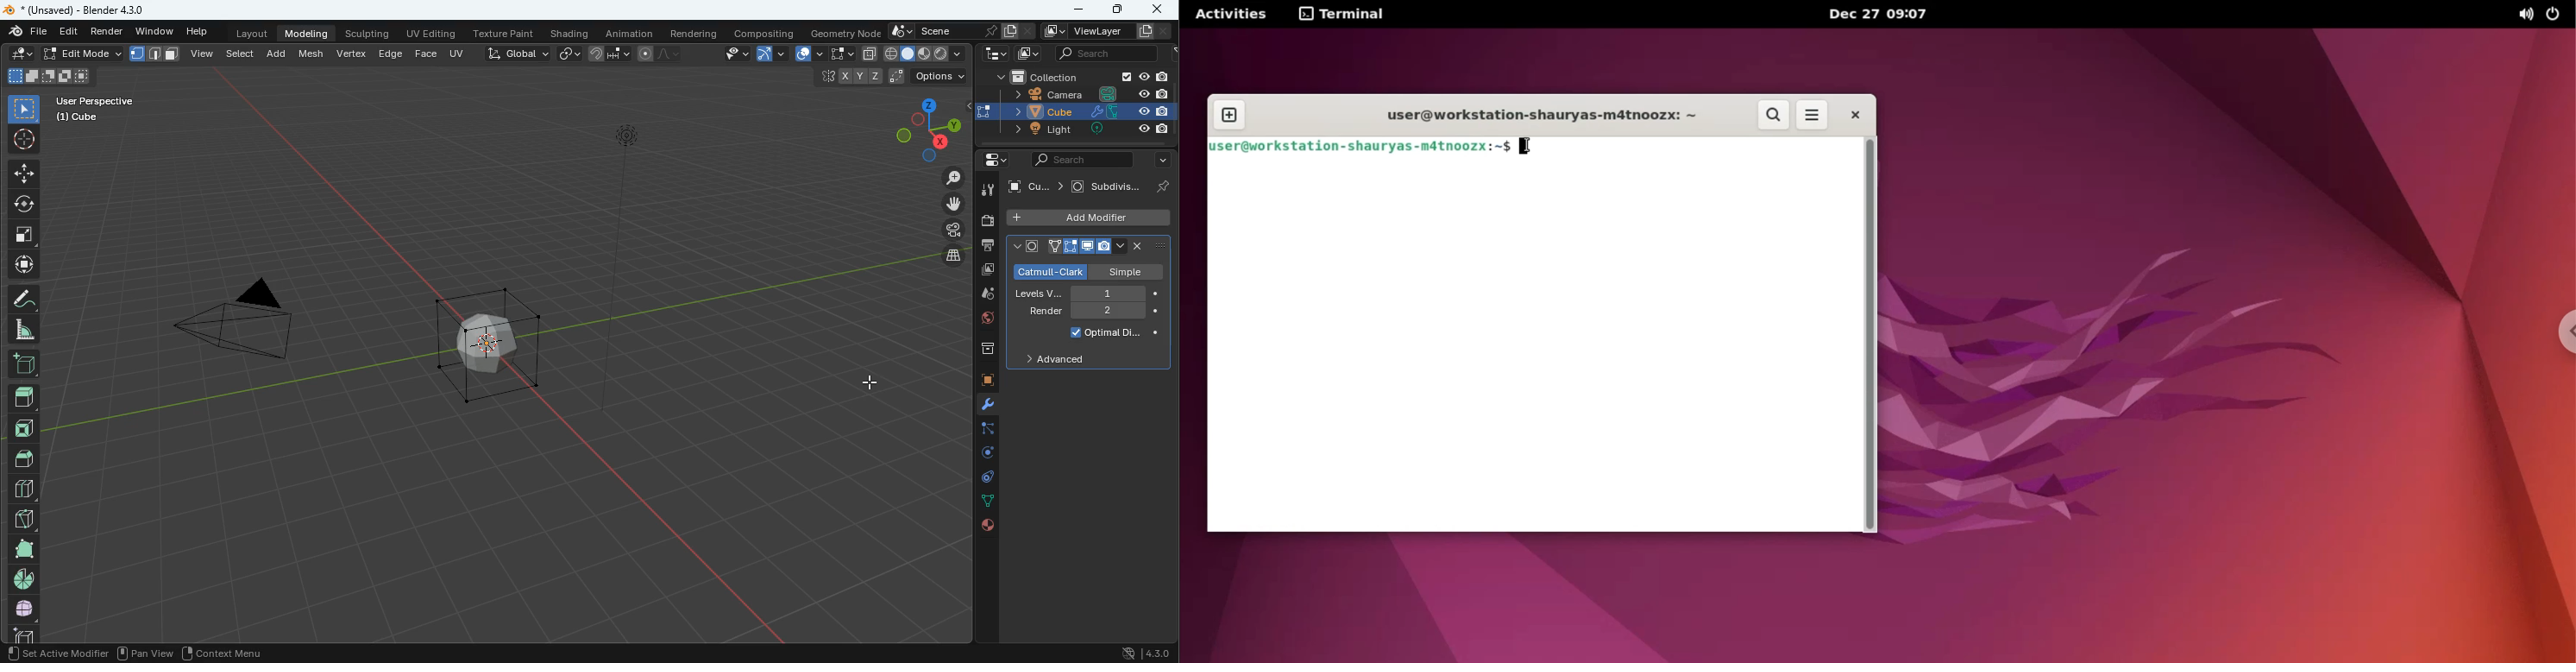 The width and height of the screenshot is (2576, 672). Describe the element at coordinates (946, 180) in the screenshot. I see `zoom` at that location.